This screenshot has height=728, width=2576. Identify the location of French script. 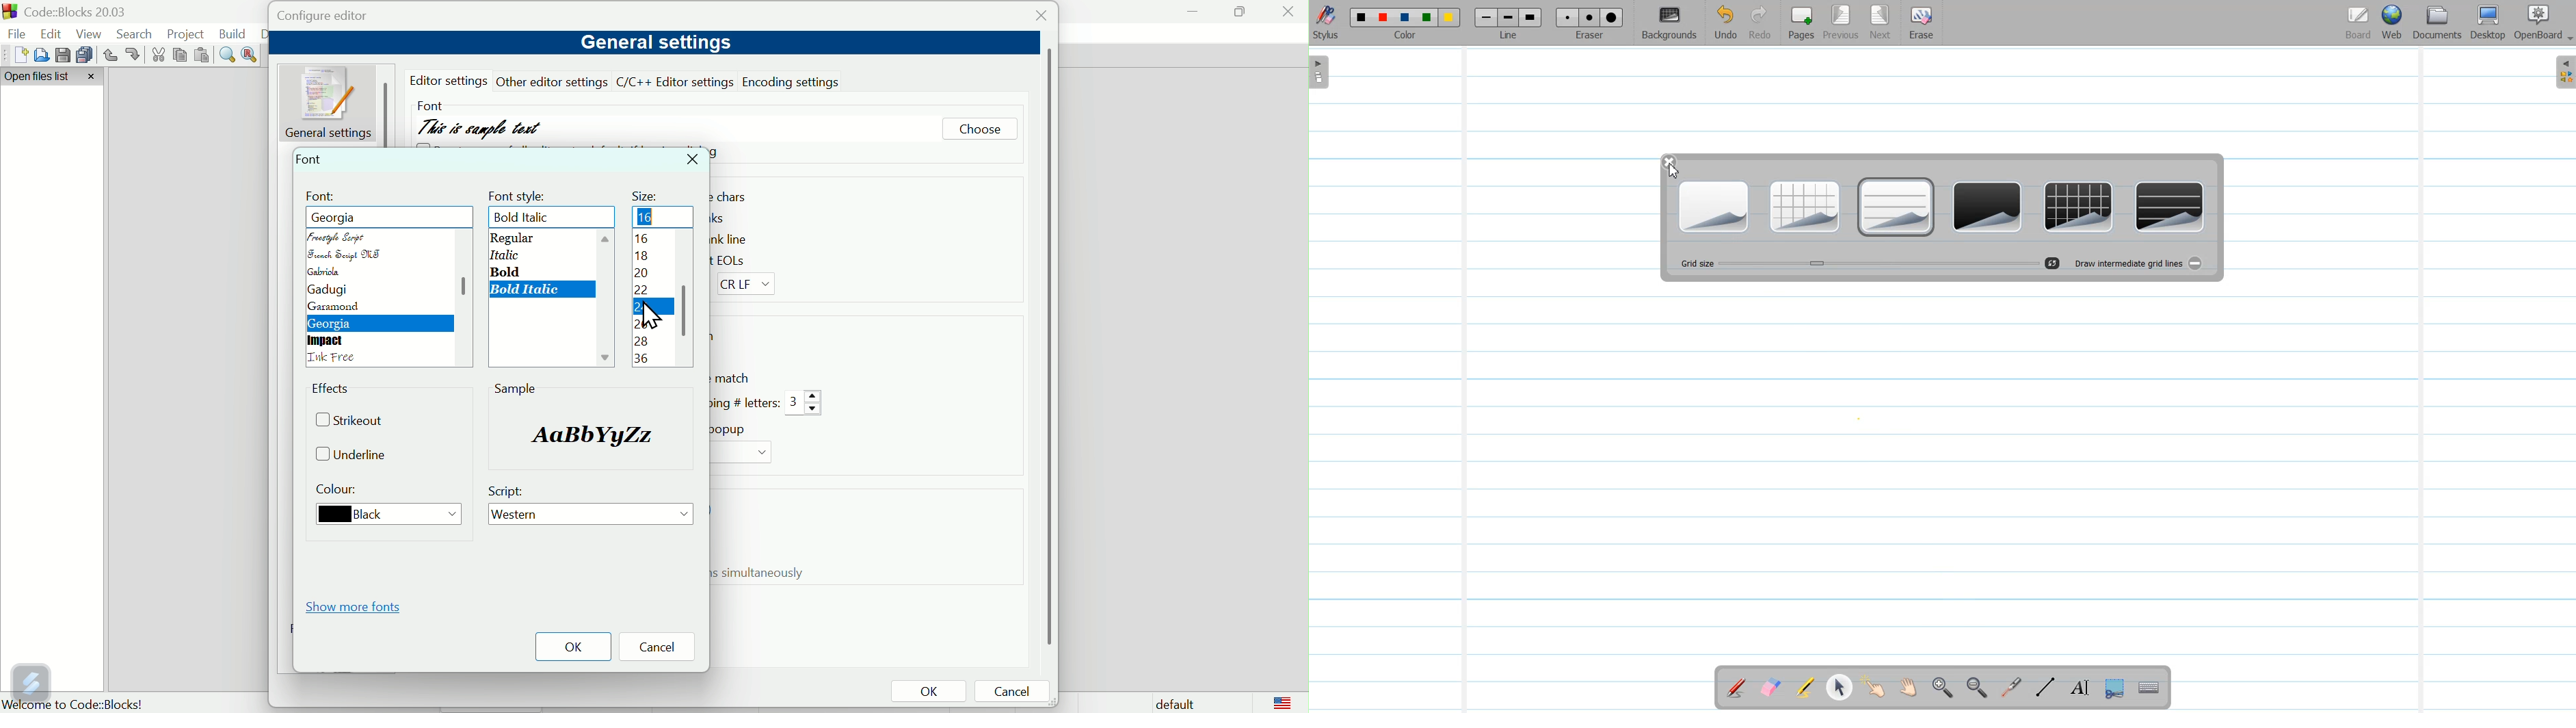
(345, 255).